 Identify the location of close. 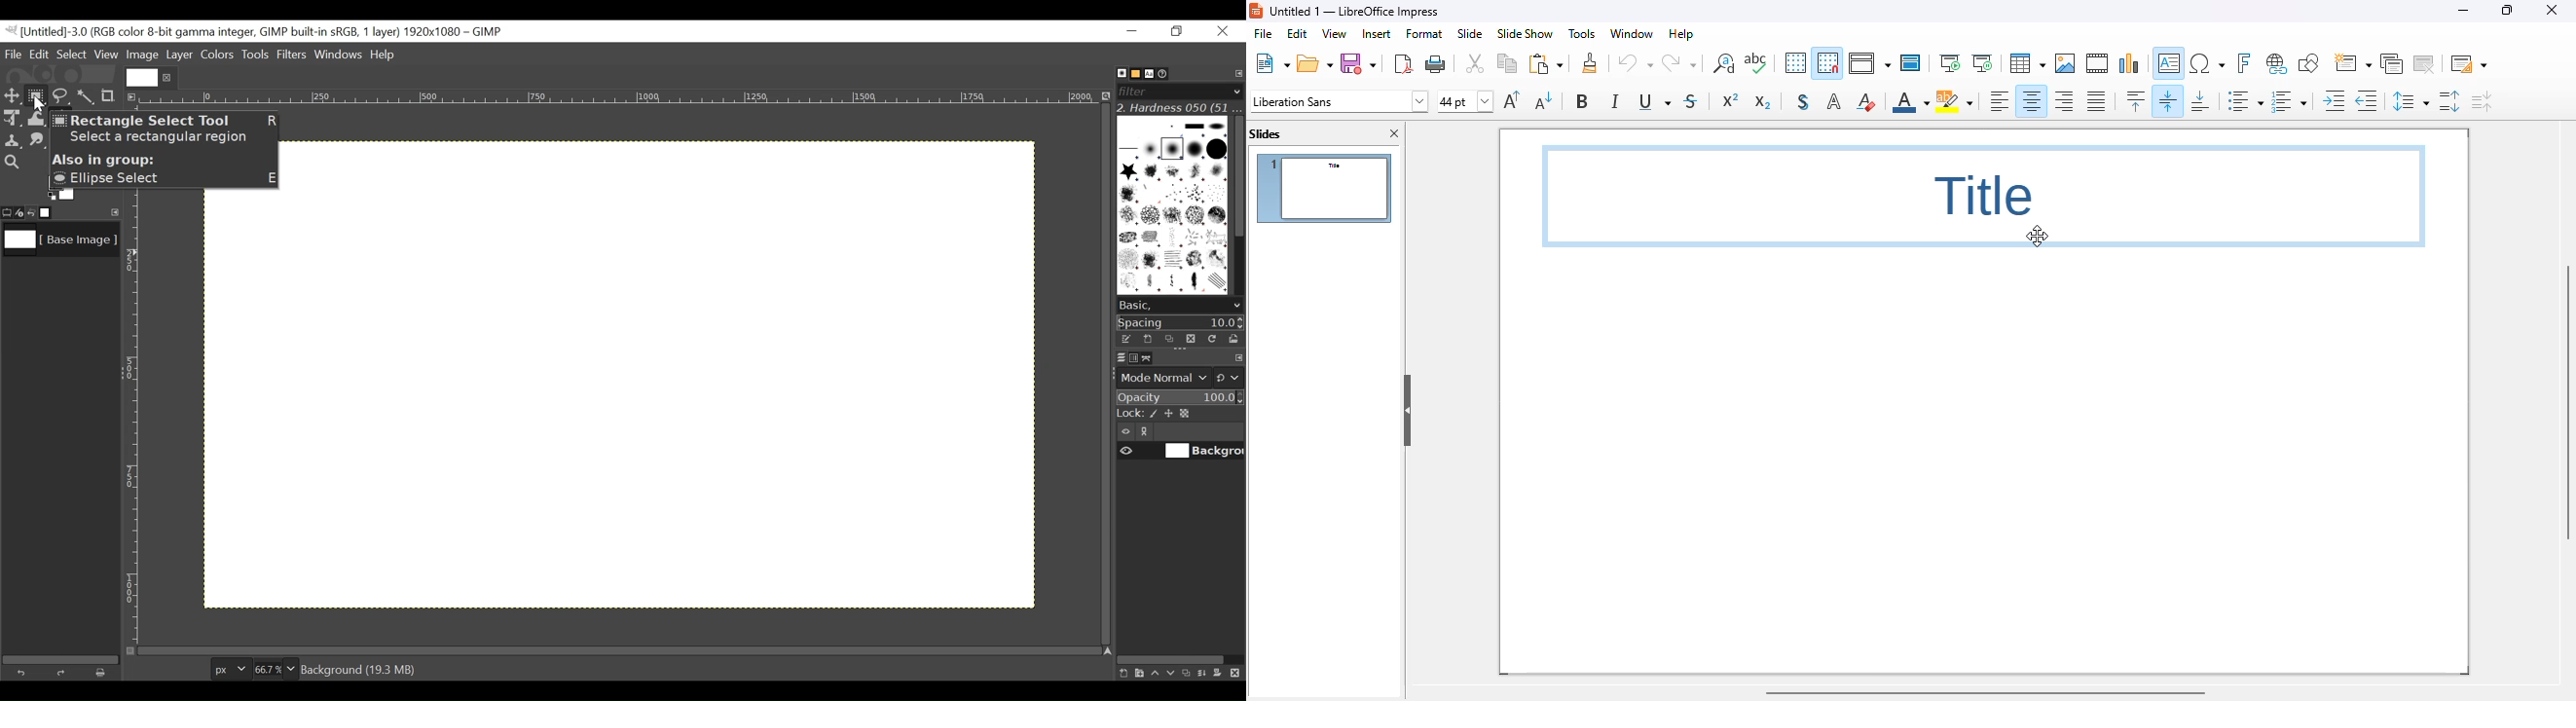
(2552, 10).